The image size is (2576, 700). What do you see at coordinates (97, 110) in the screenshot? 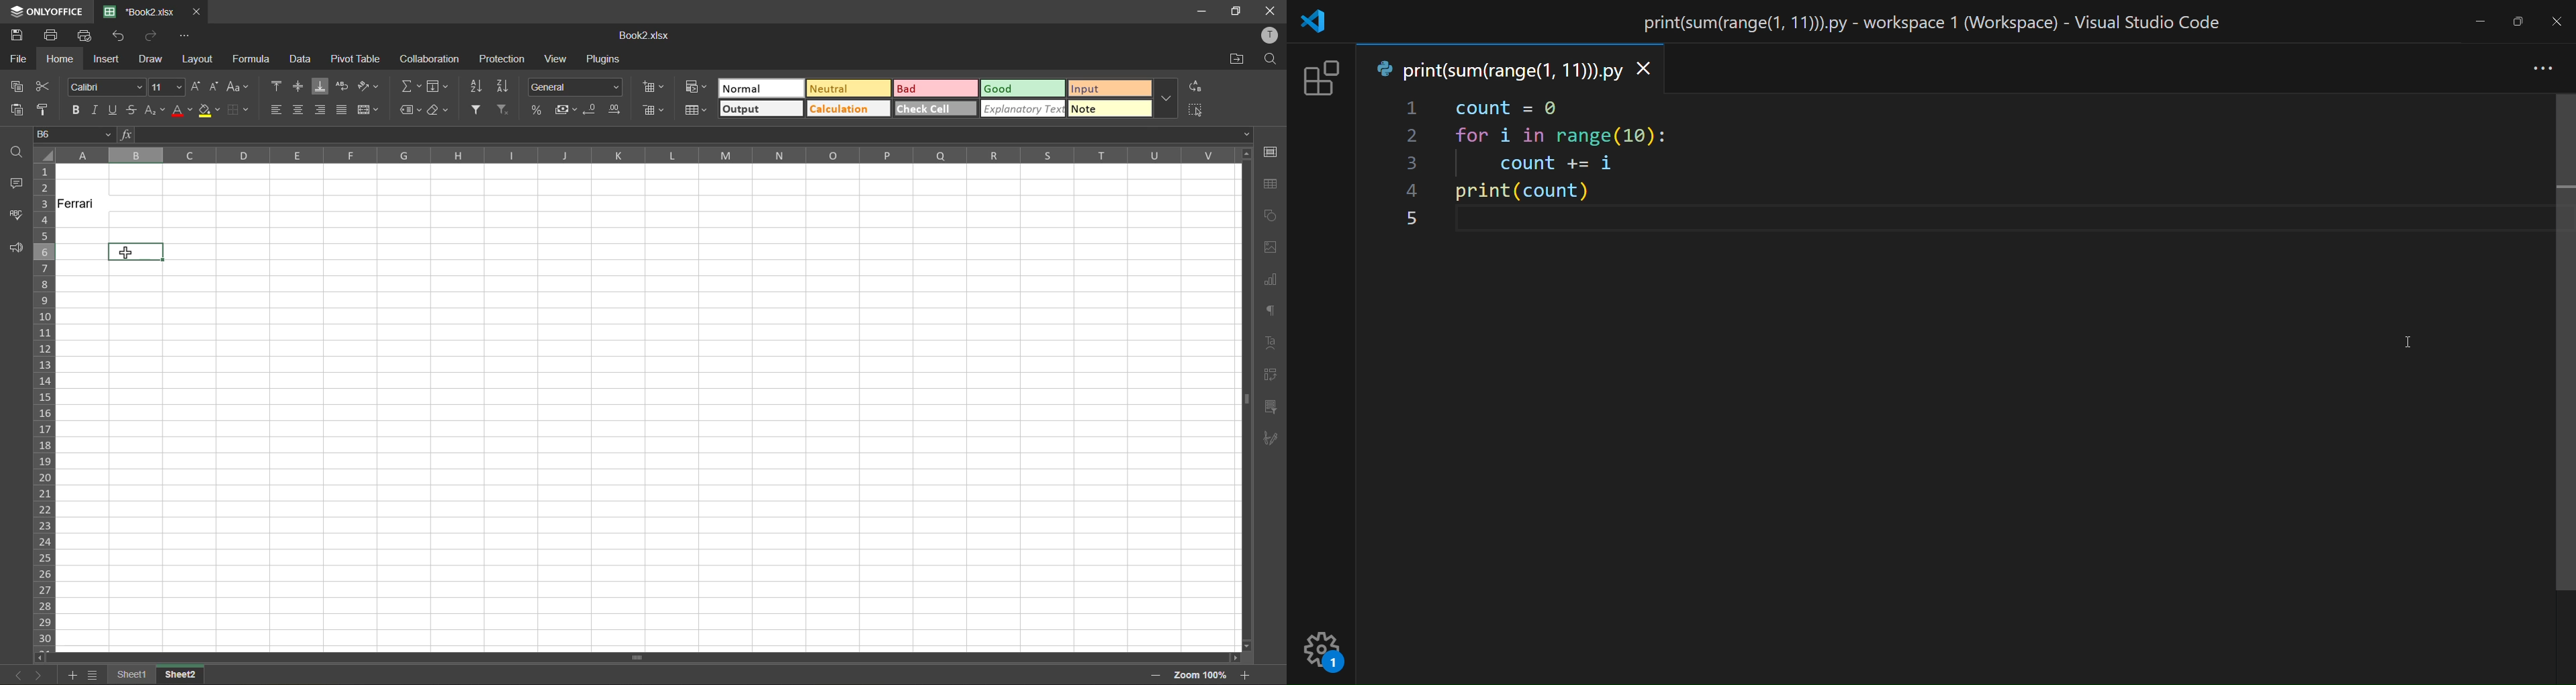
I see `italic` at bounding box center [97, 110].